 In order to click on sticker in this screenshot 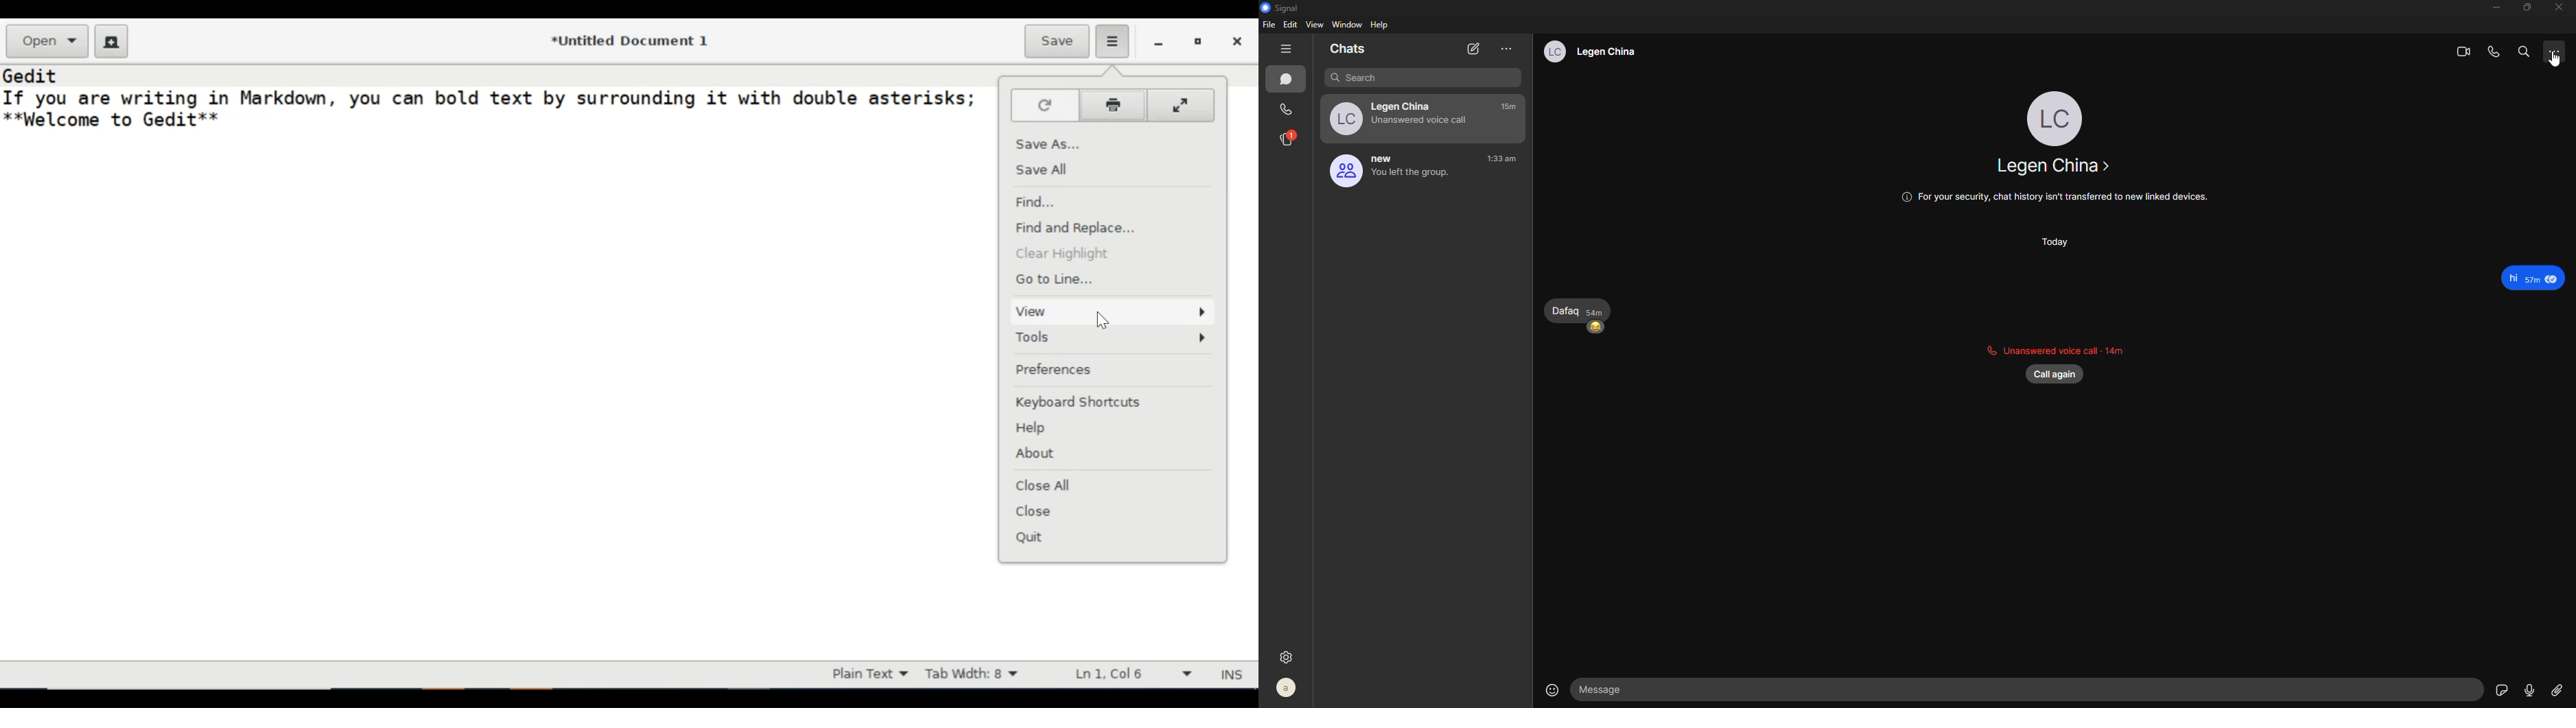, I will do `click(2498, 689)`.